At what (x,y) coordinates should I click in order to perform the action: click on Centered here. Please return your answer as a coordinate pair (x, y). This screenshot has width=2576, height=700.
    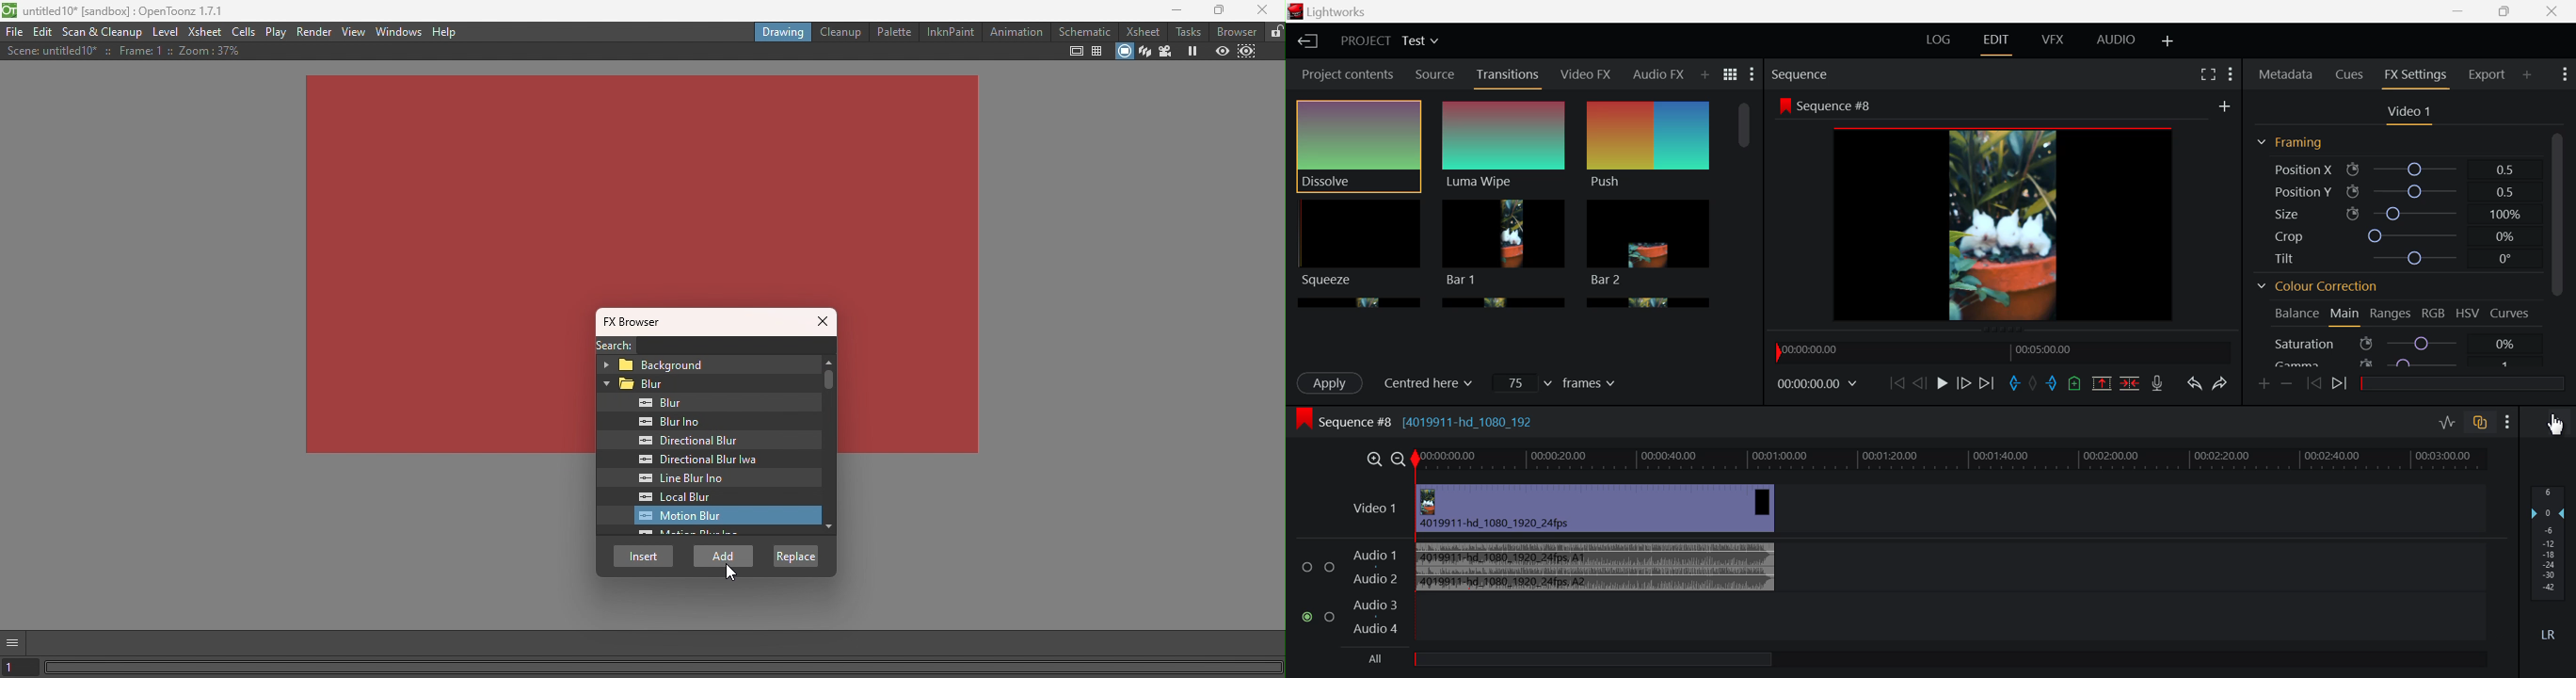
    Looking at the image, I should click on (1434, 381).